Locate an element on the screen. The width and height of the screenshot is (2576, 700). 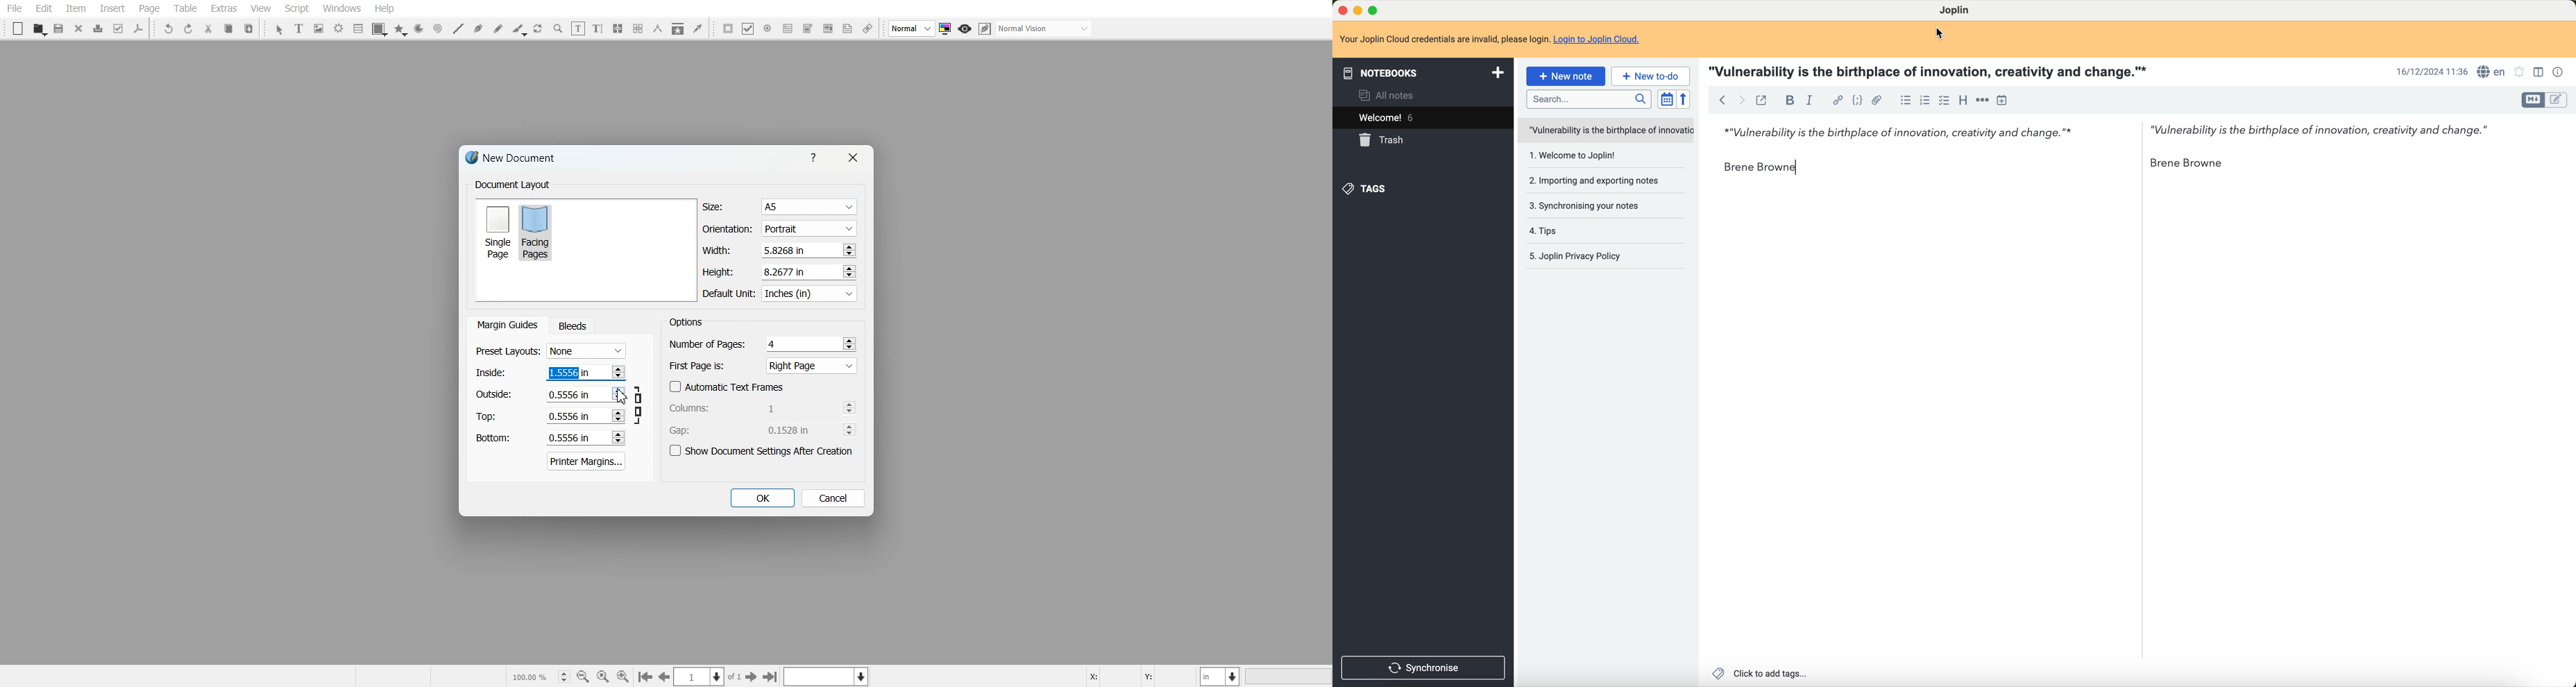
Cursor is located at coordinates (622, 396).